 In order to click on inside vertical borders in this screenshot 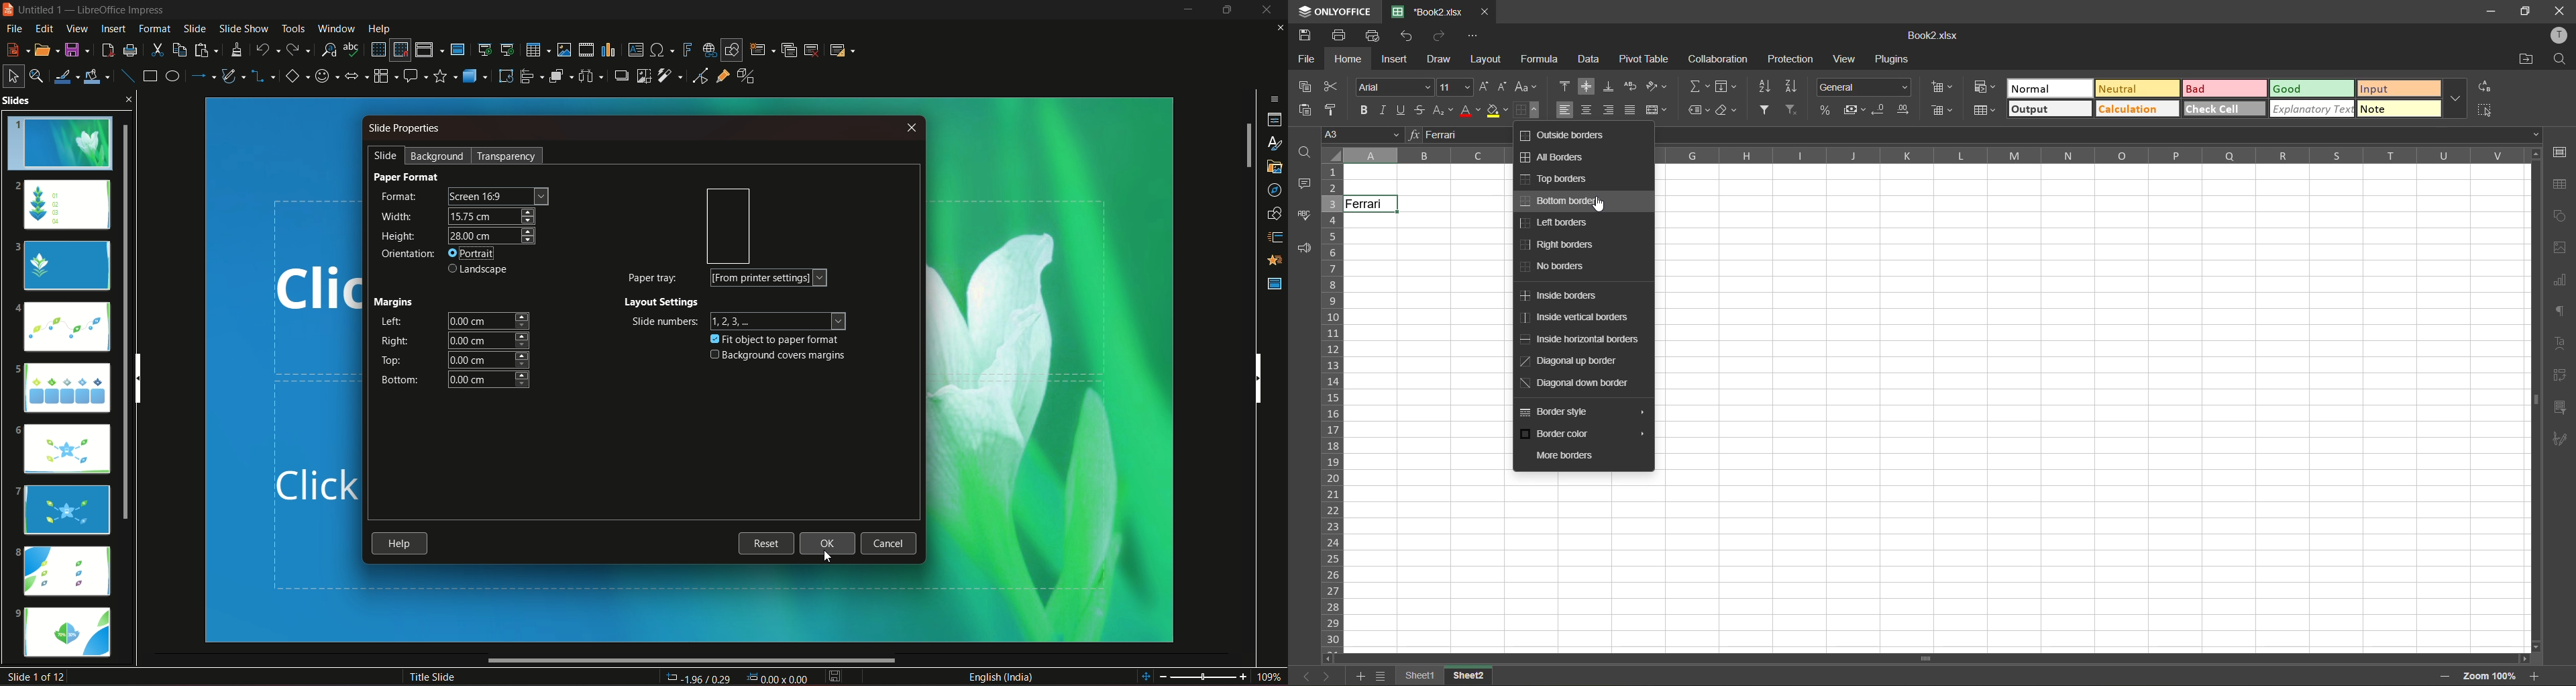, I will do `click(1579, 317)`.